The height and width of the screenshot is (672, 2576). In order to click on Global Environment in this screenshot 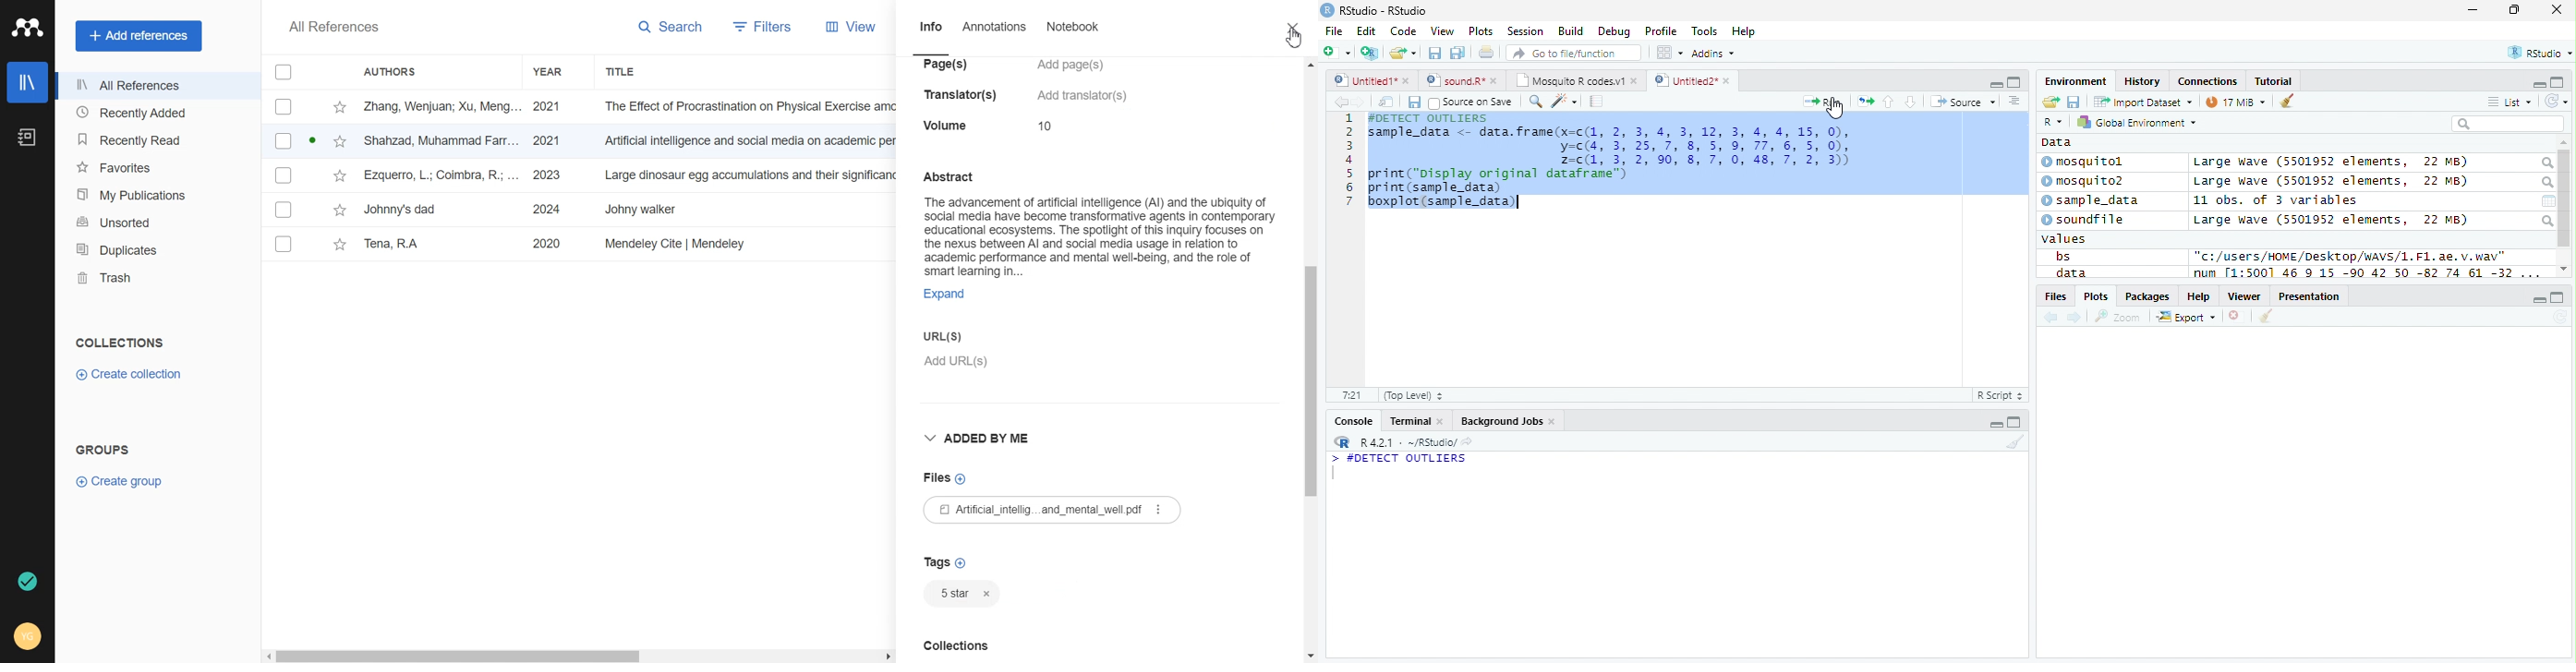, I will do `click(2135, 121)`.